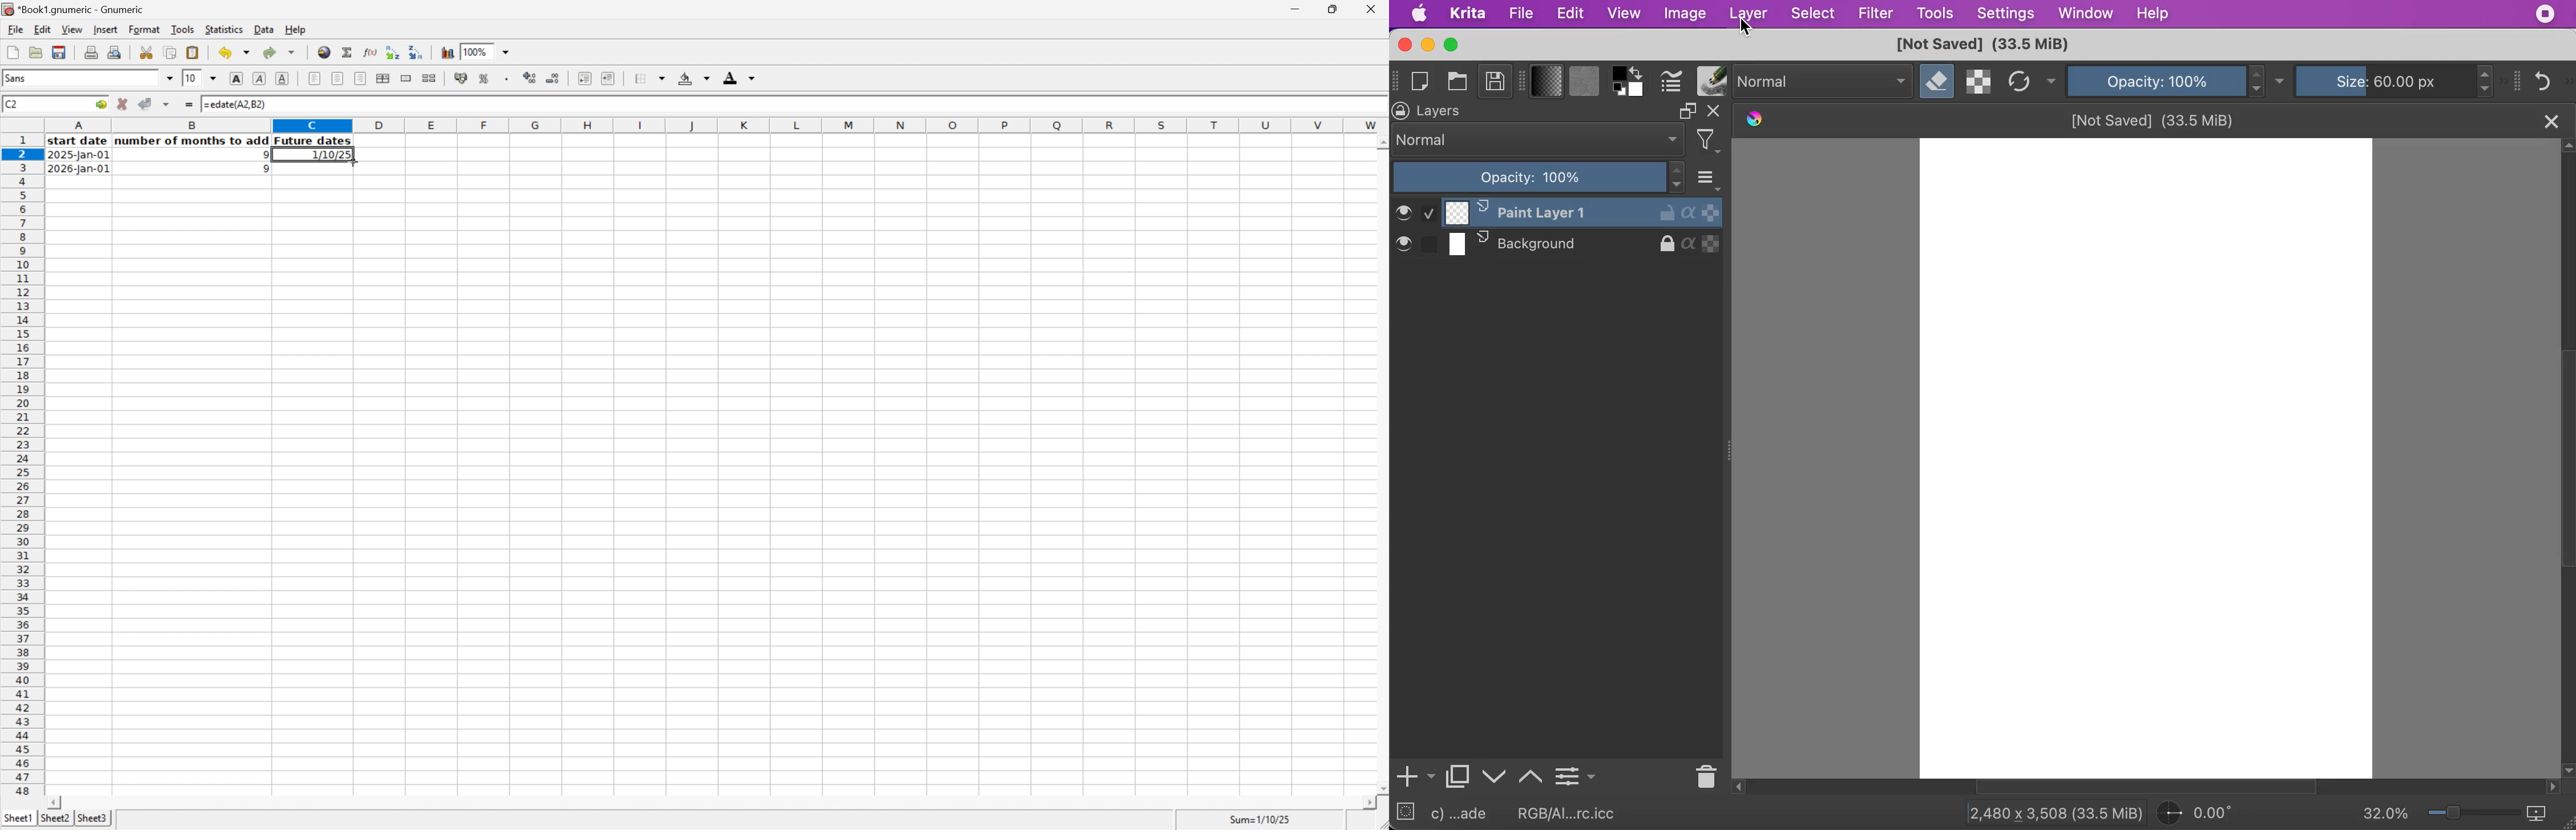 The image size is (2576, 840). Describe the element at coordinates (1574, 813) in the screenshot. I see `rgb/AI...rc.icc` at that location.